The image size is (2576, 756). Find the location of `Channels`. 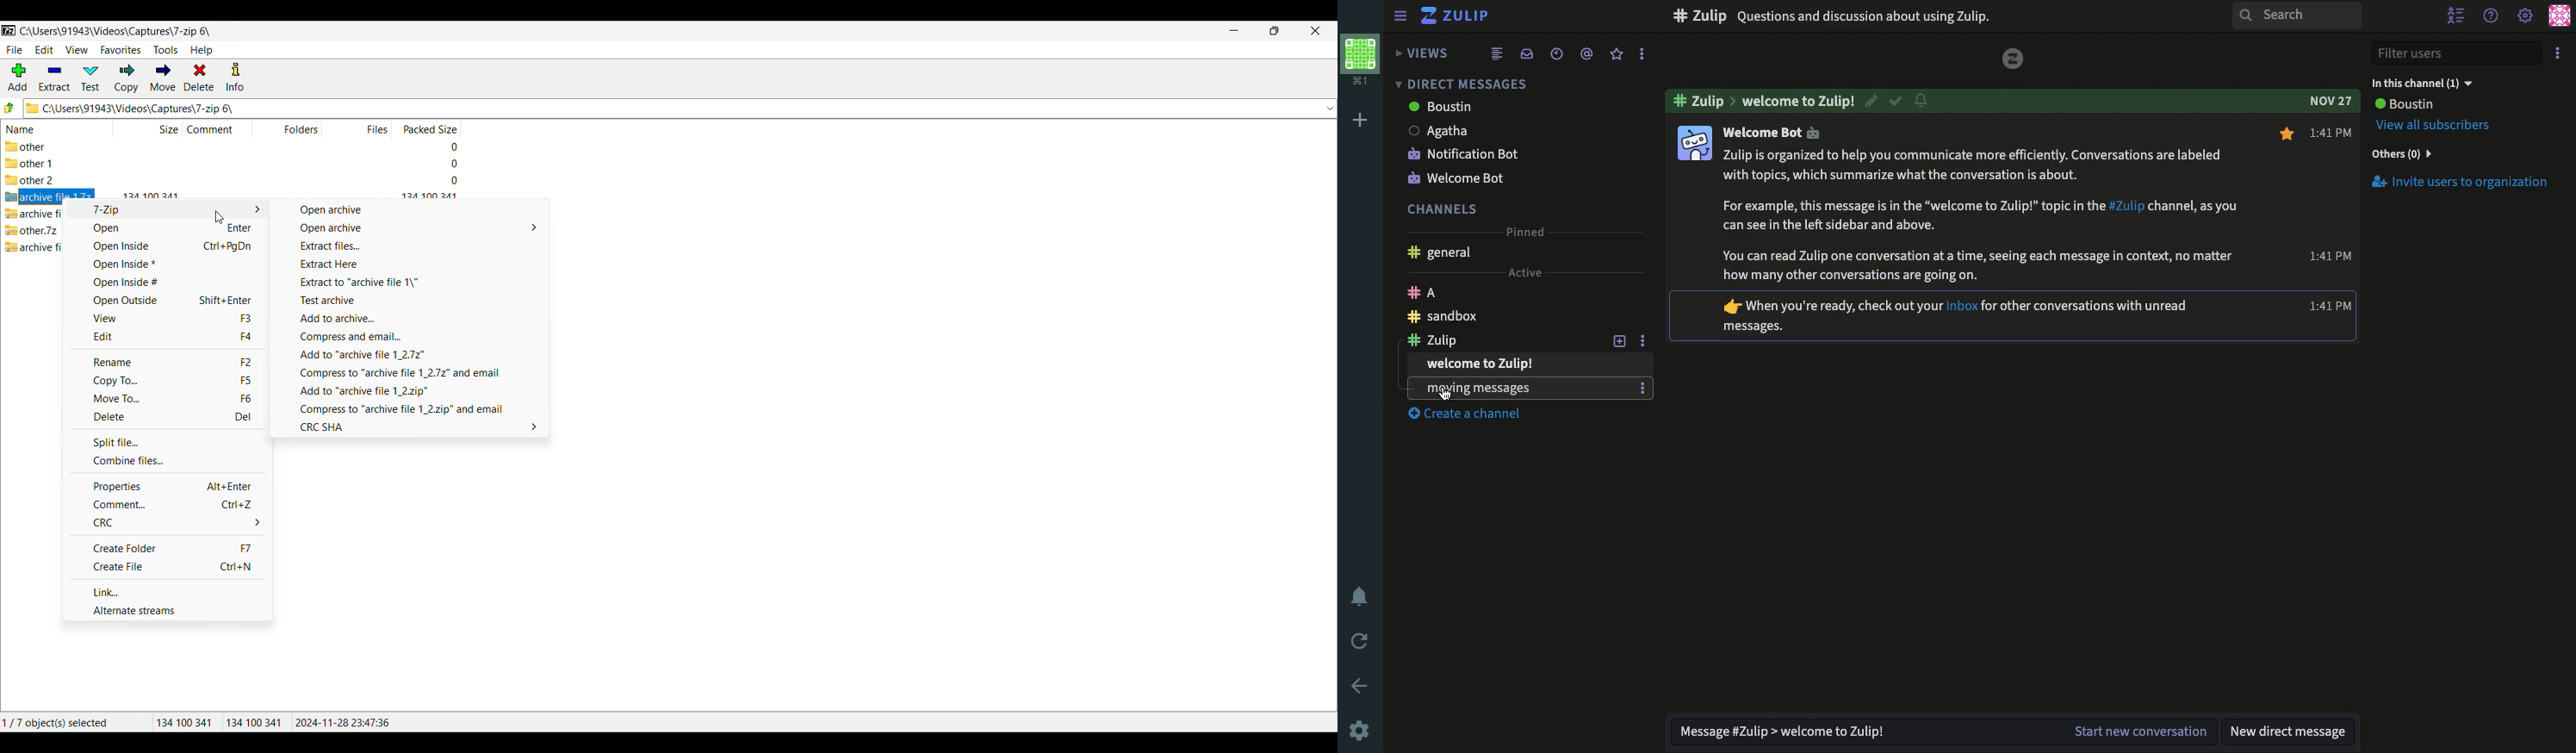

Channels is located at coordinates (1443, 208).